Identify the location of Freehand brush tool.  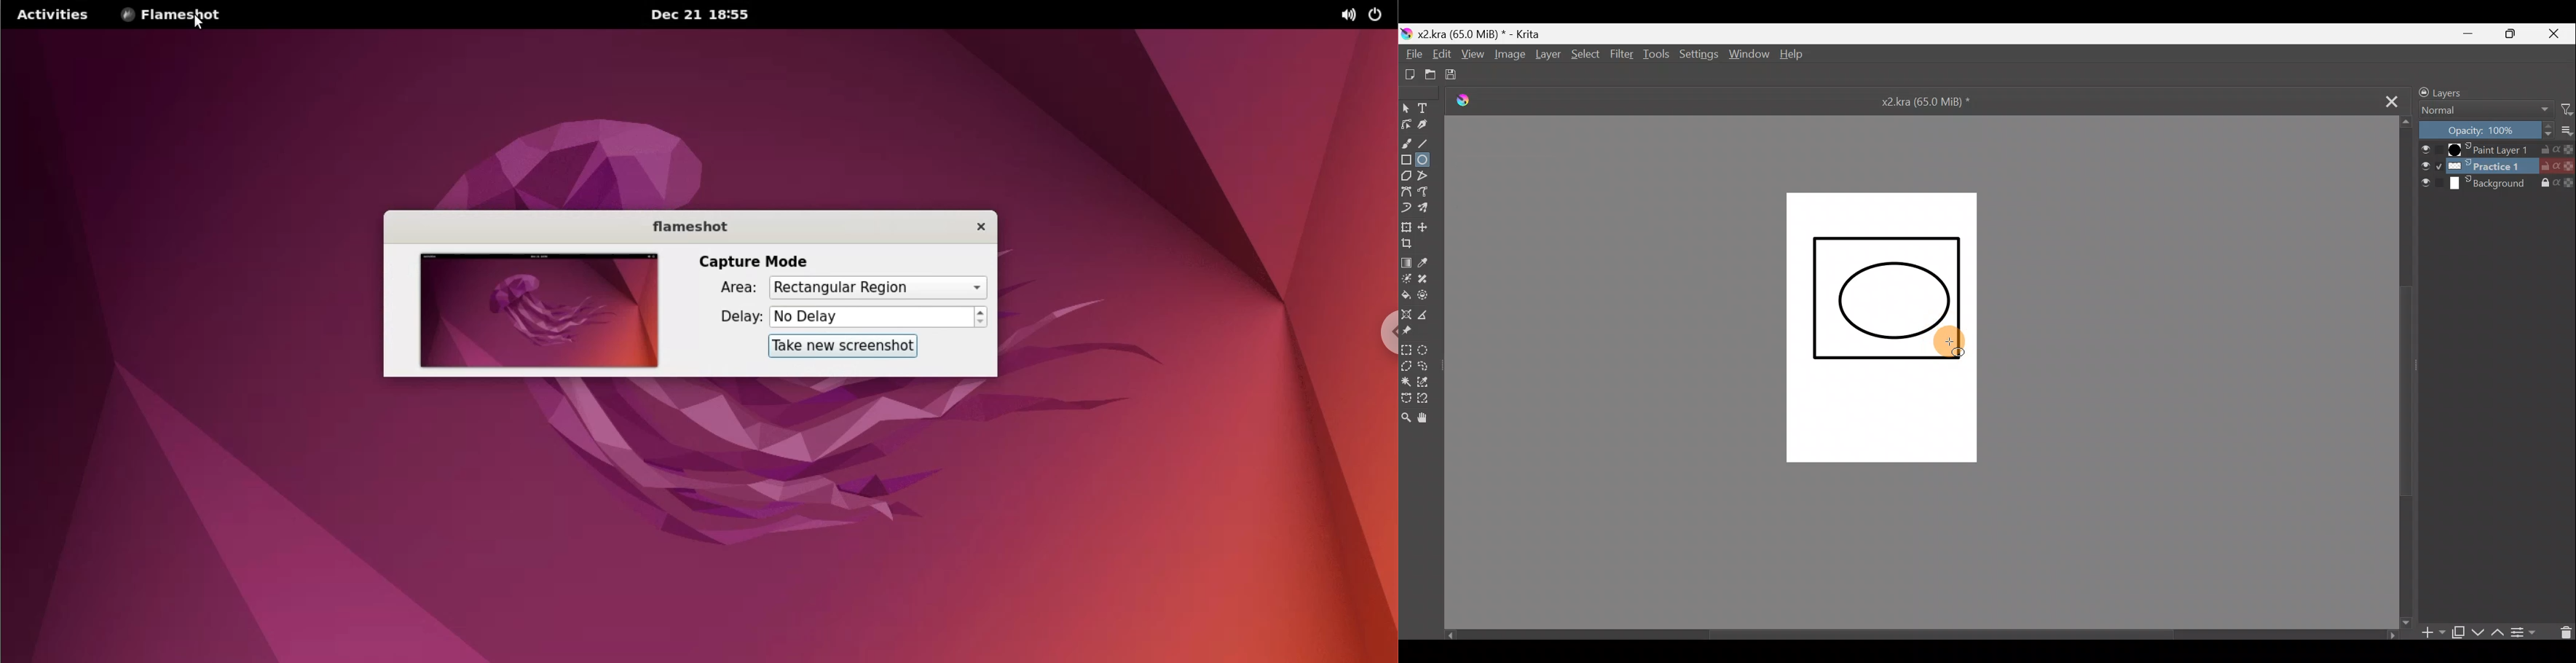
(1407, 141).